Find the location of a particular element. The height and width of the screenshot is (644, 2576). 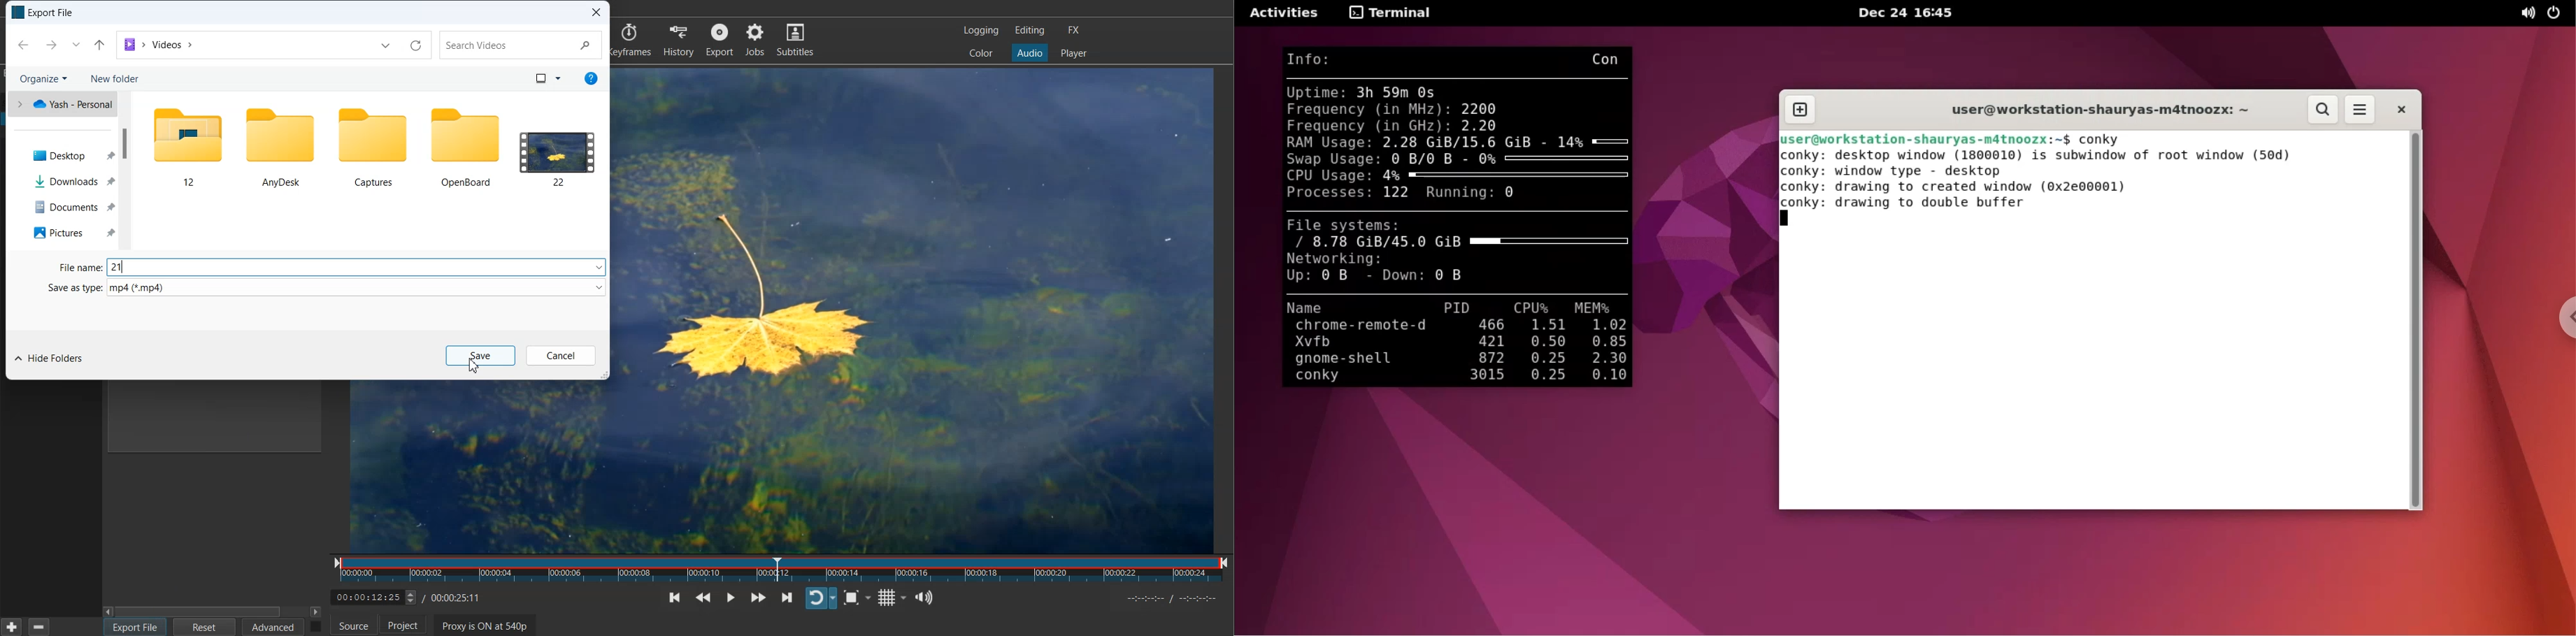

Toggle Zoom is located at coordinates (860, 598).